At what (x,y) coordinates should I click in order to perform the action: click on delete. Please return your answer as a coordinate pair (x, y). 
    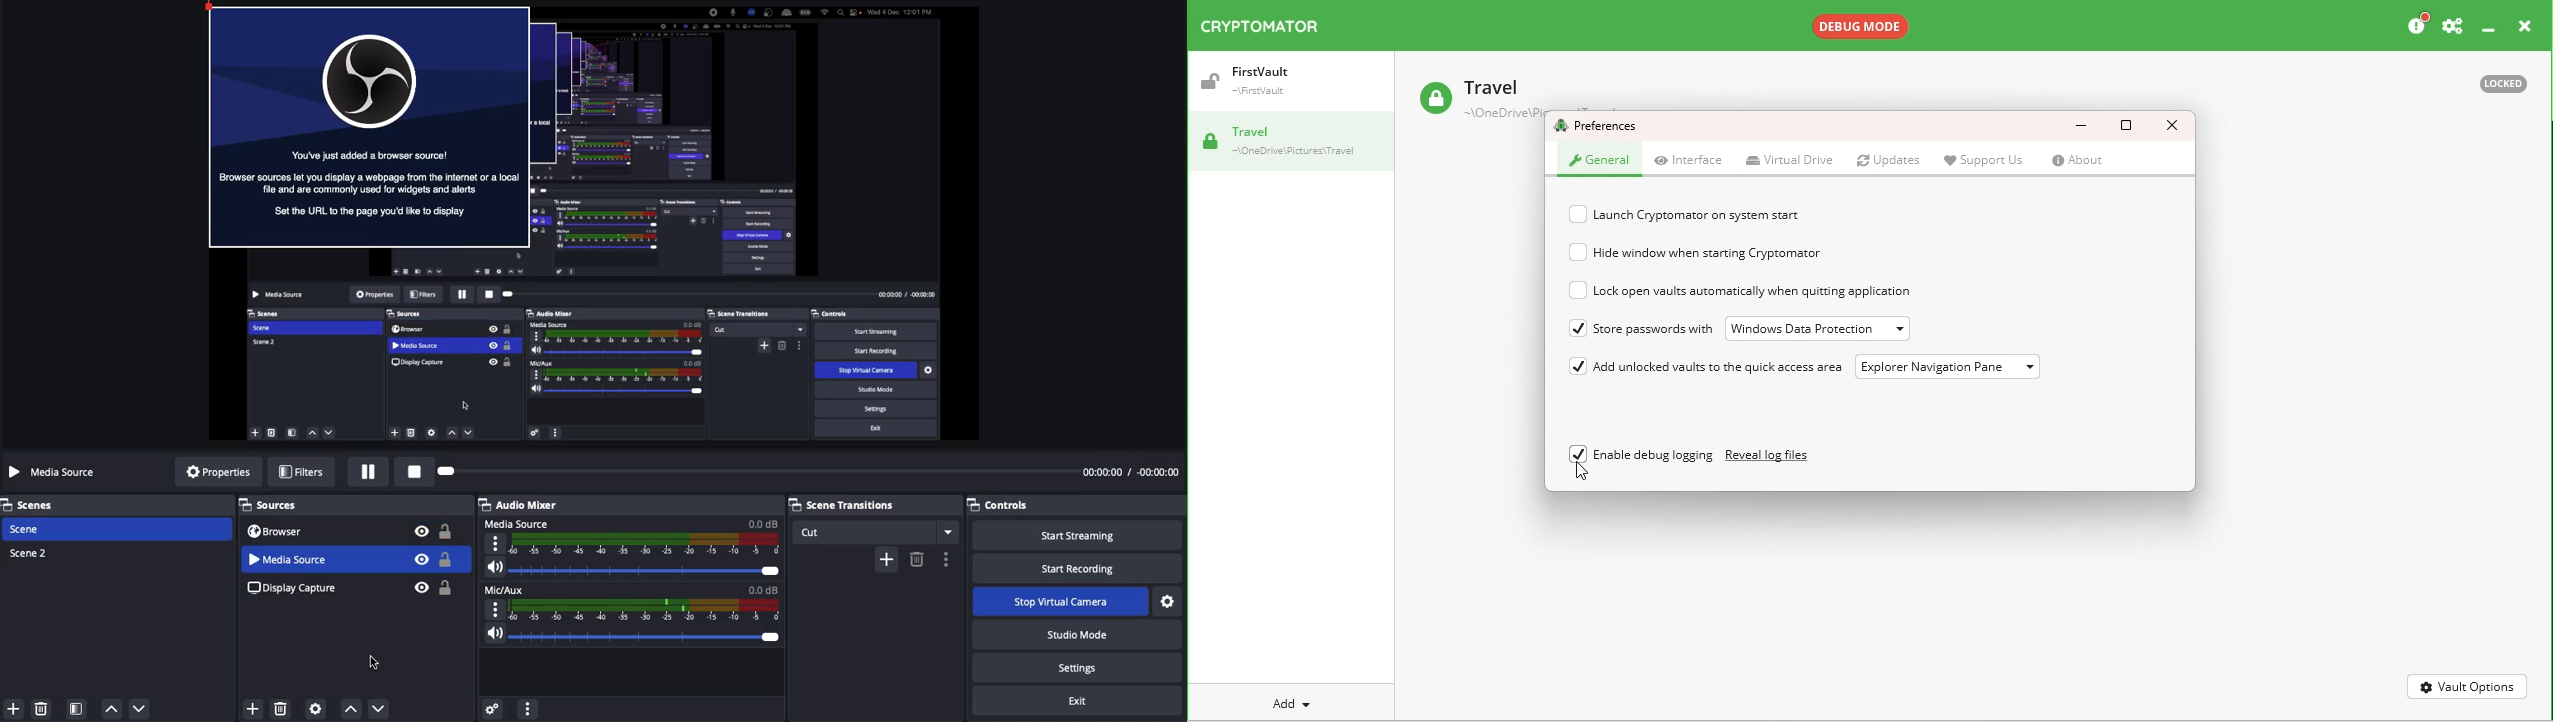
    Looking at the image, I should click on (42, 709).